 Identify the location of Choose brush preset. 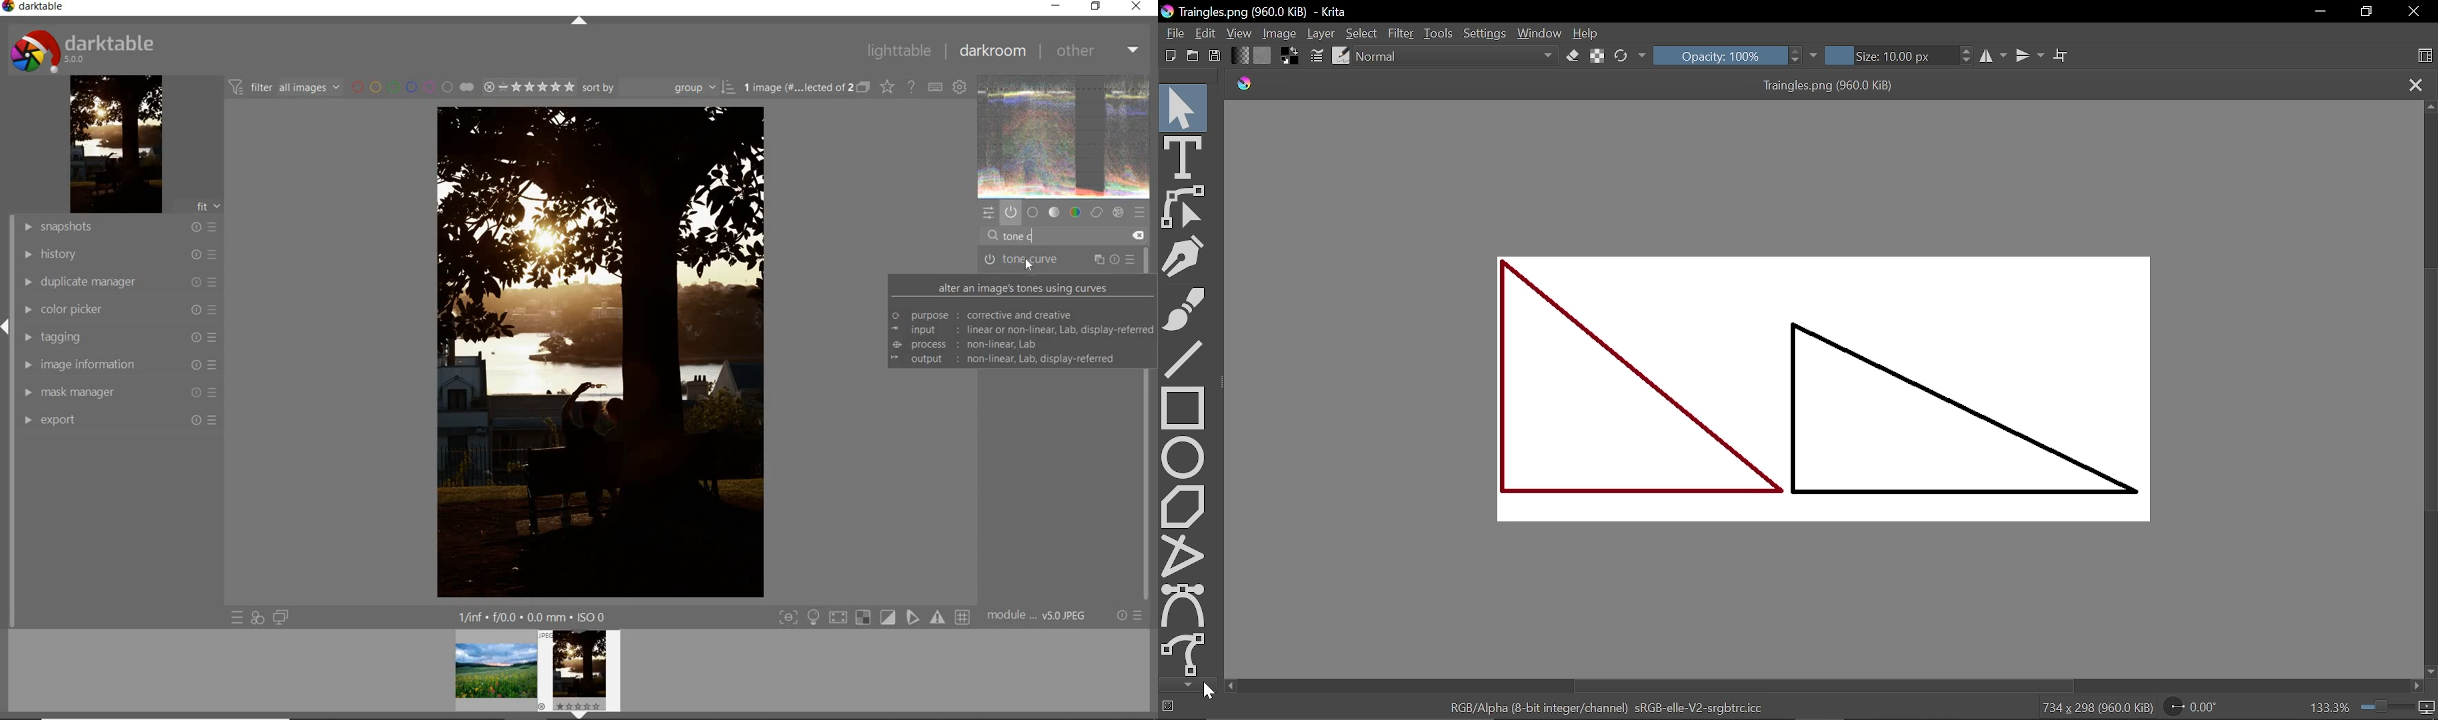
(1342, 57).